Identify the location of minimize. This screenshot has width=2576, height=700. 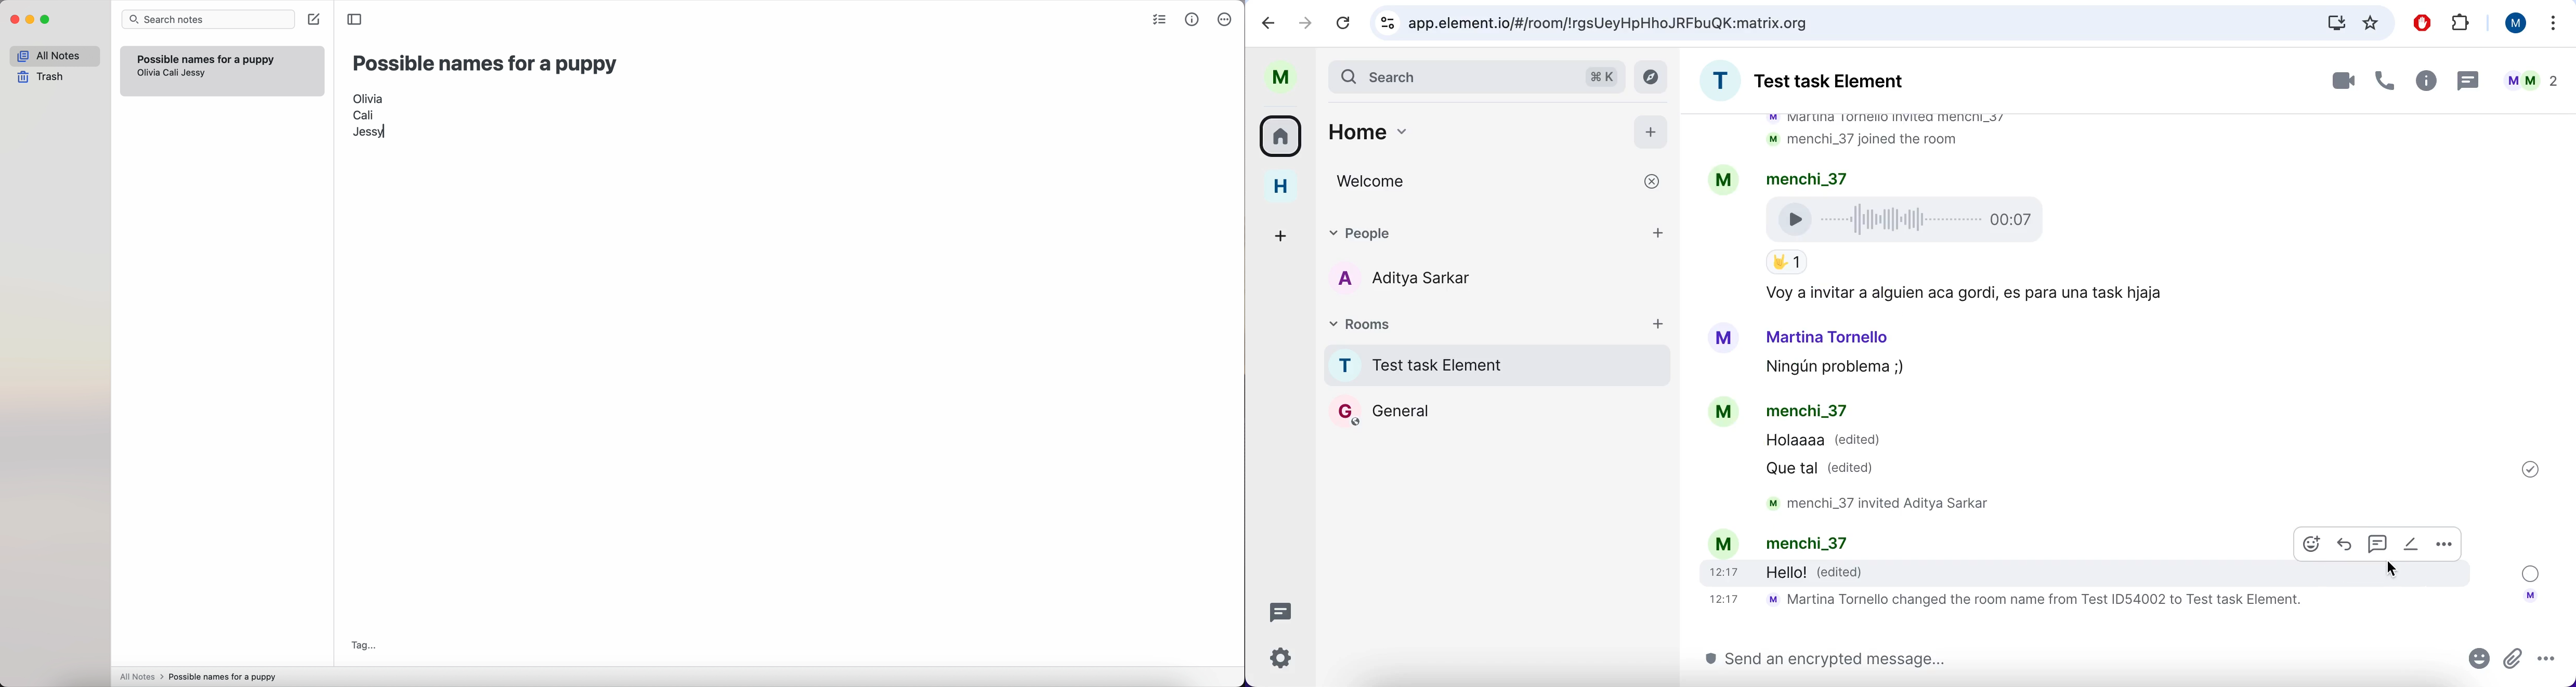
(30, 20).